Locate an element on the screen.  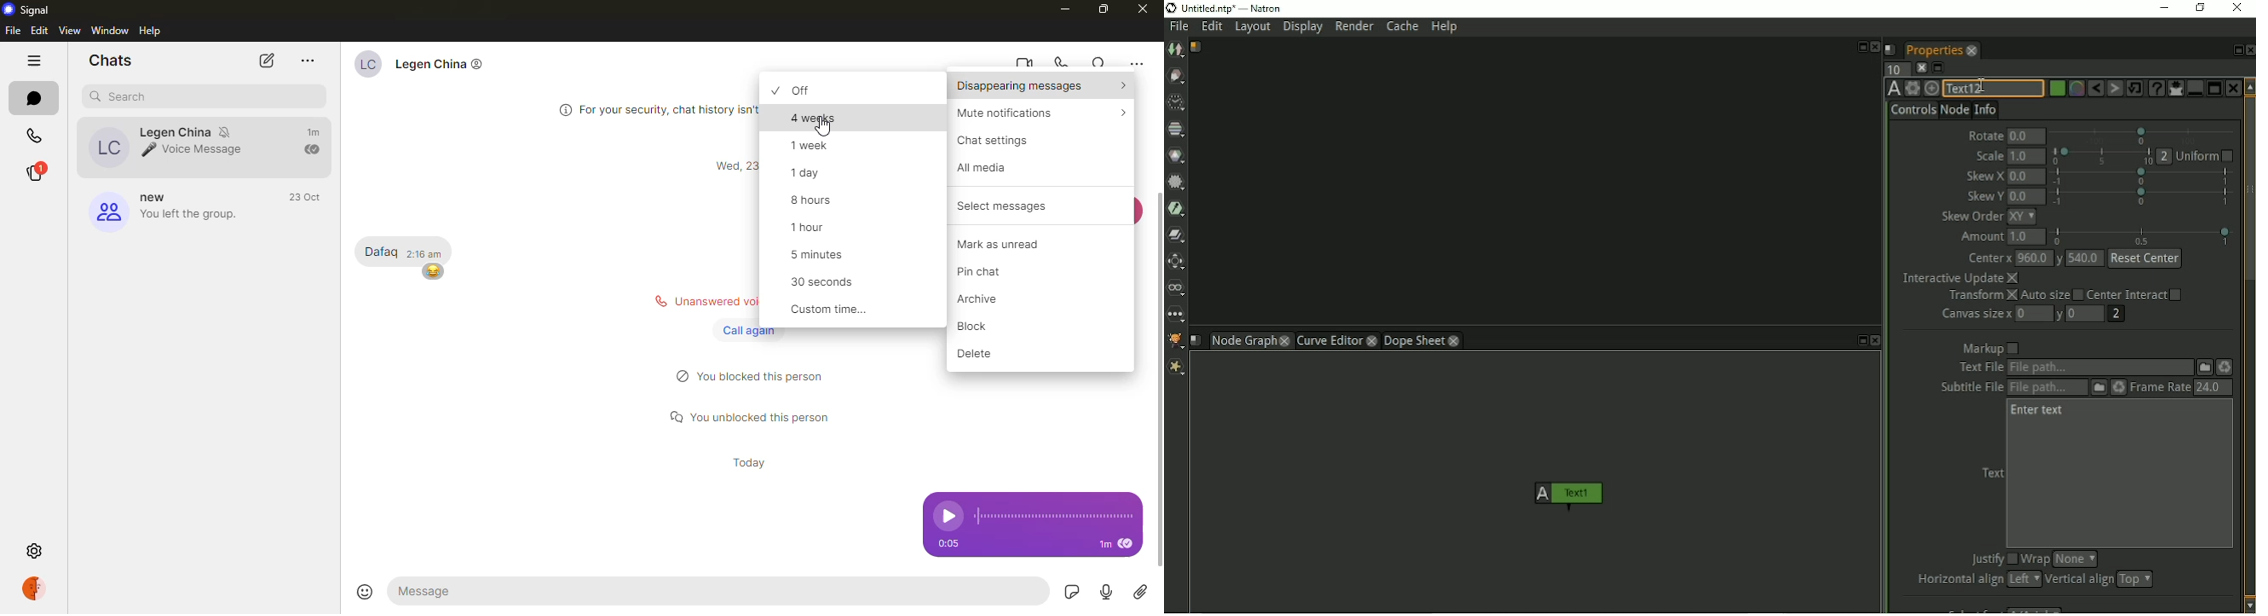
profile is located at coordinates (39, 589).